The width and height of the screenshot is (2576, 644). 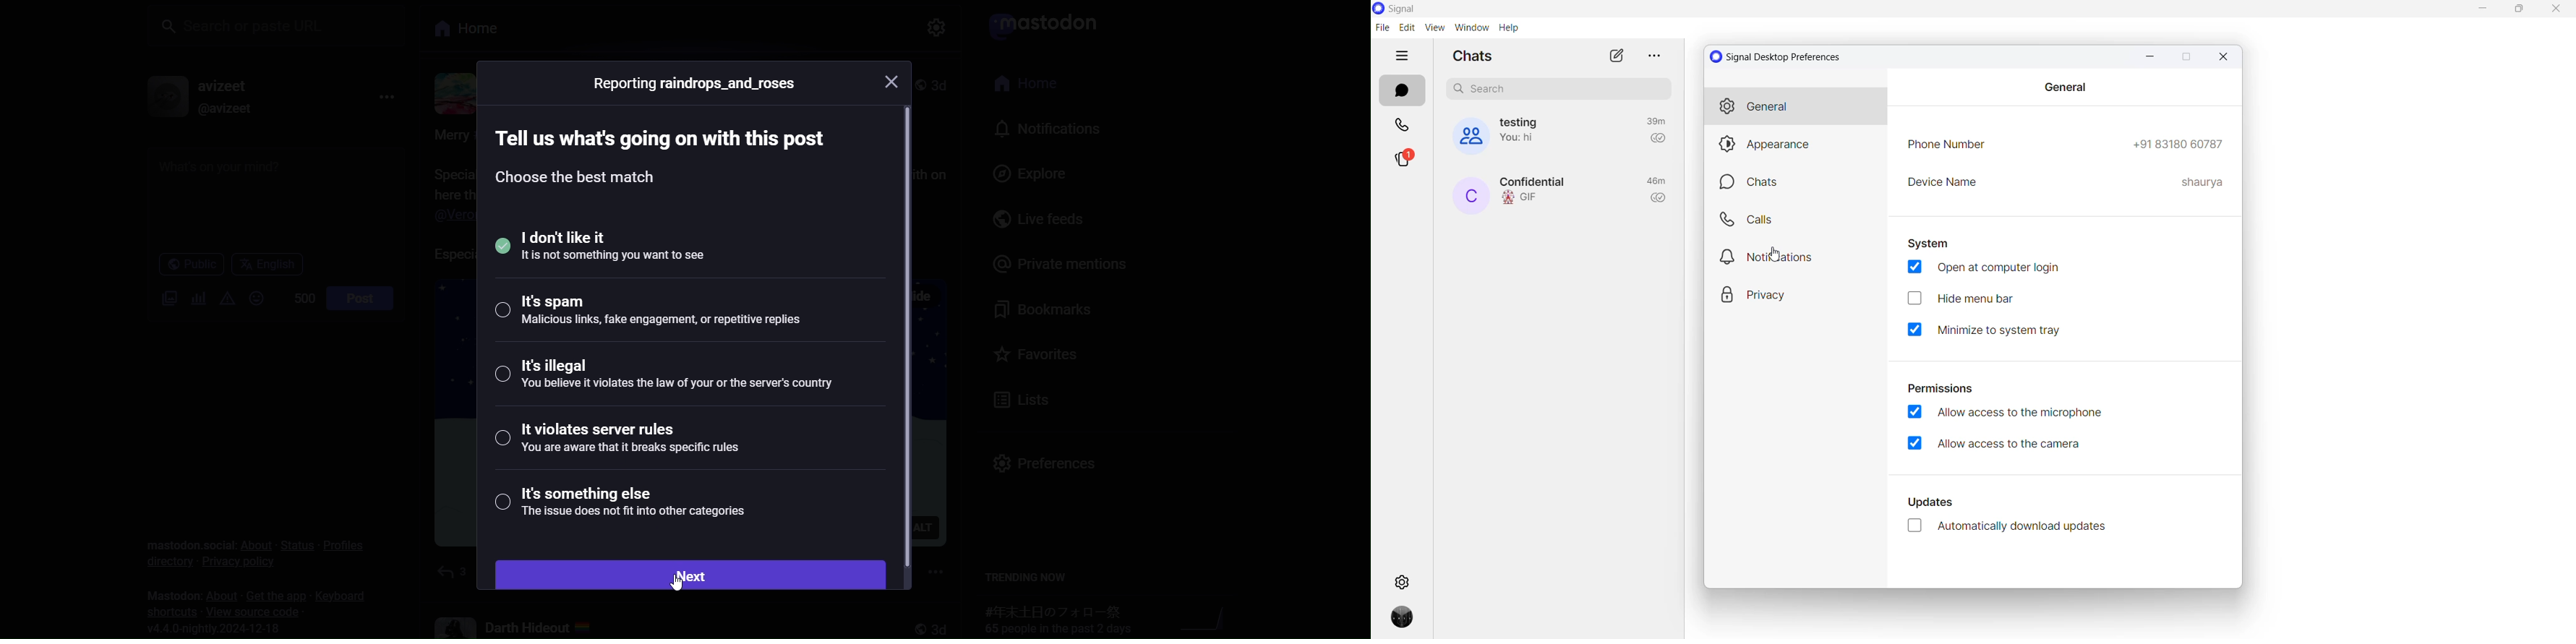 I want to click on reporting user, so click(x=696, y=84).